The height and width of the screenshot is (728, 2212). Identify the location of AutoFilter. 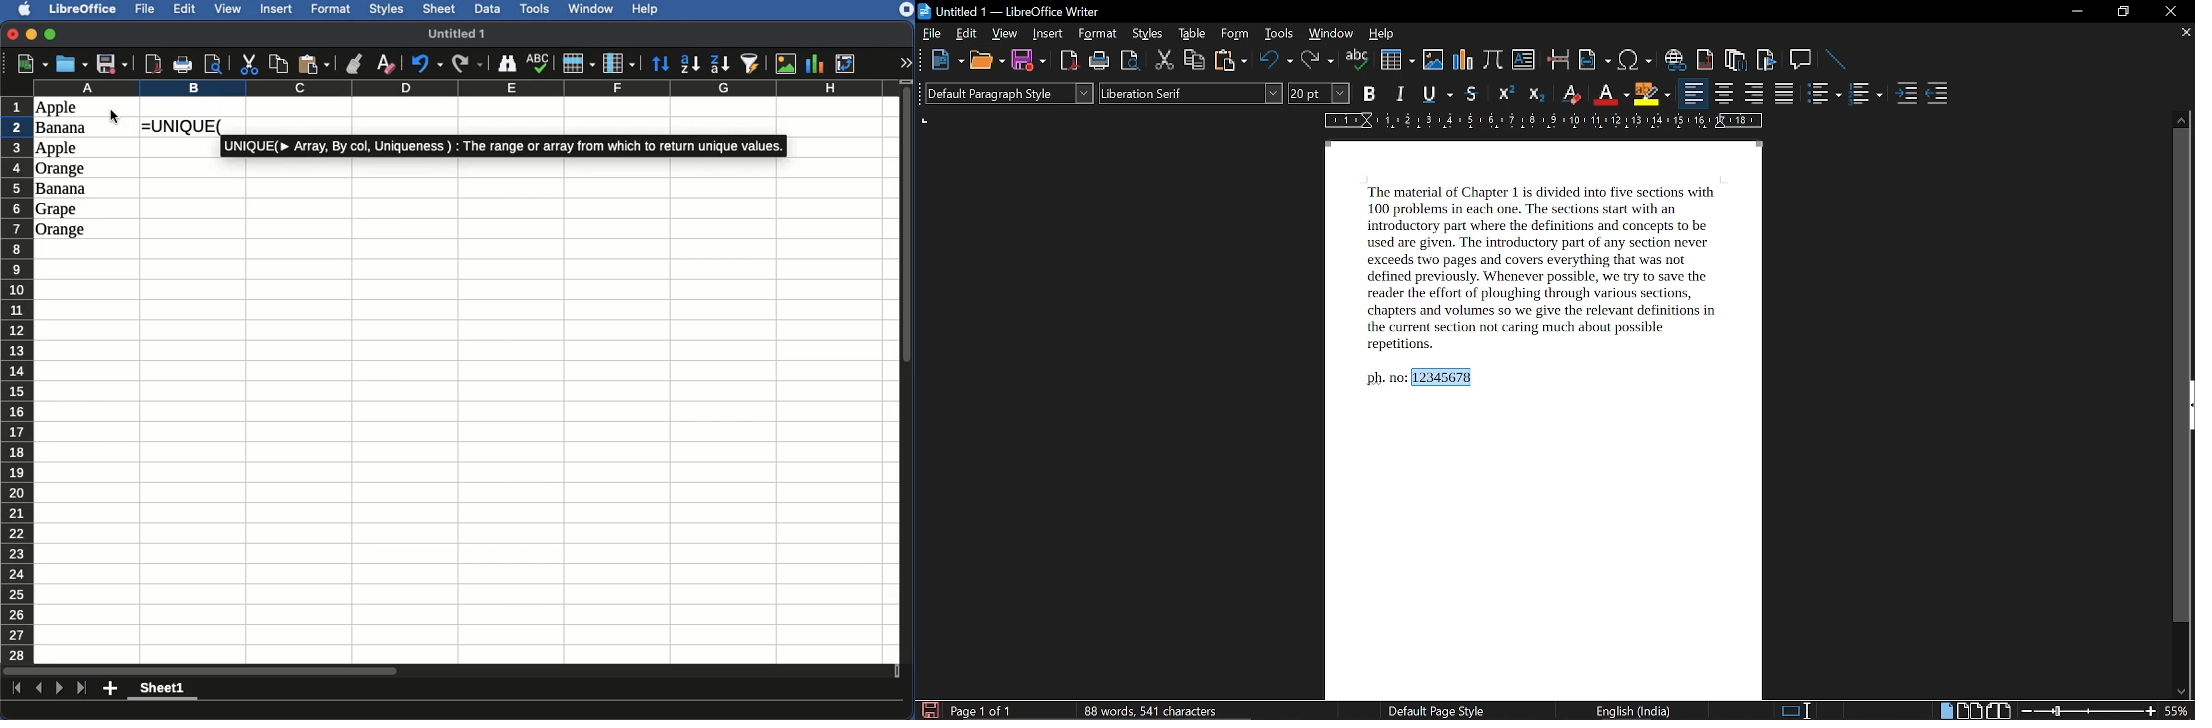
(753, 63).